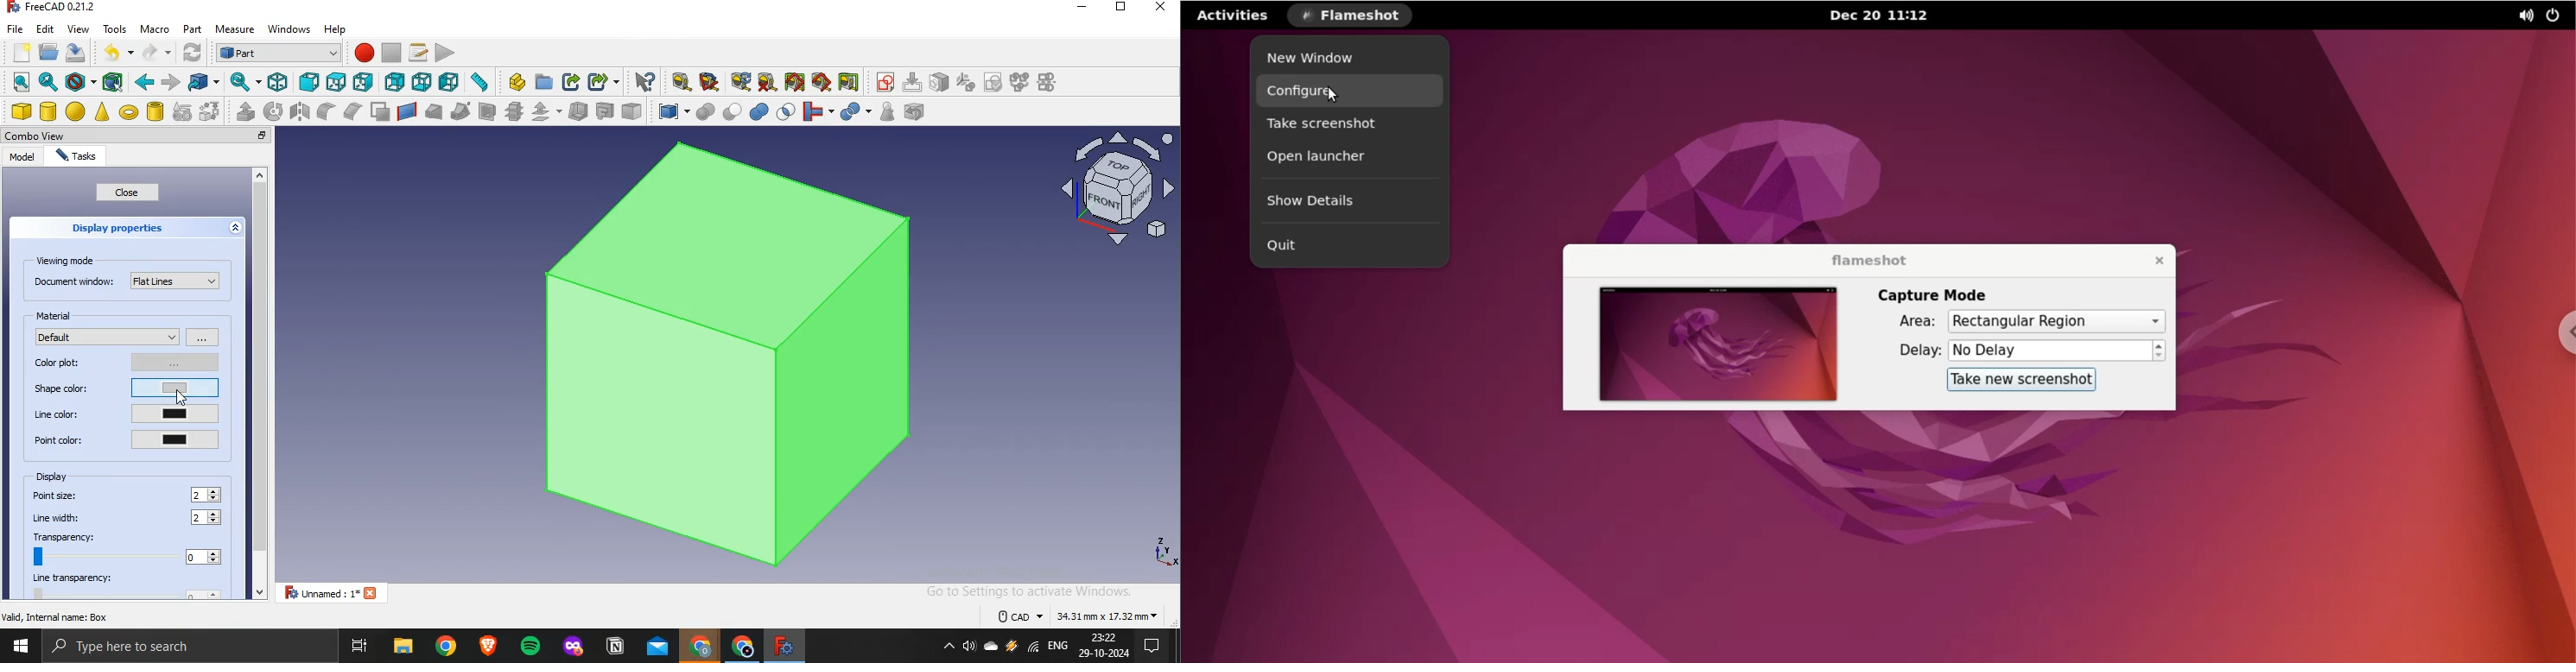 The width and height of the screenshot is (2576, 672). I want to click on macro, so click(154, 29).